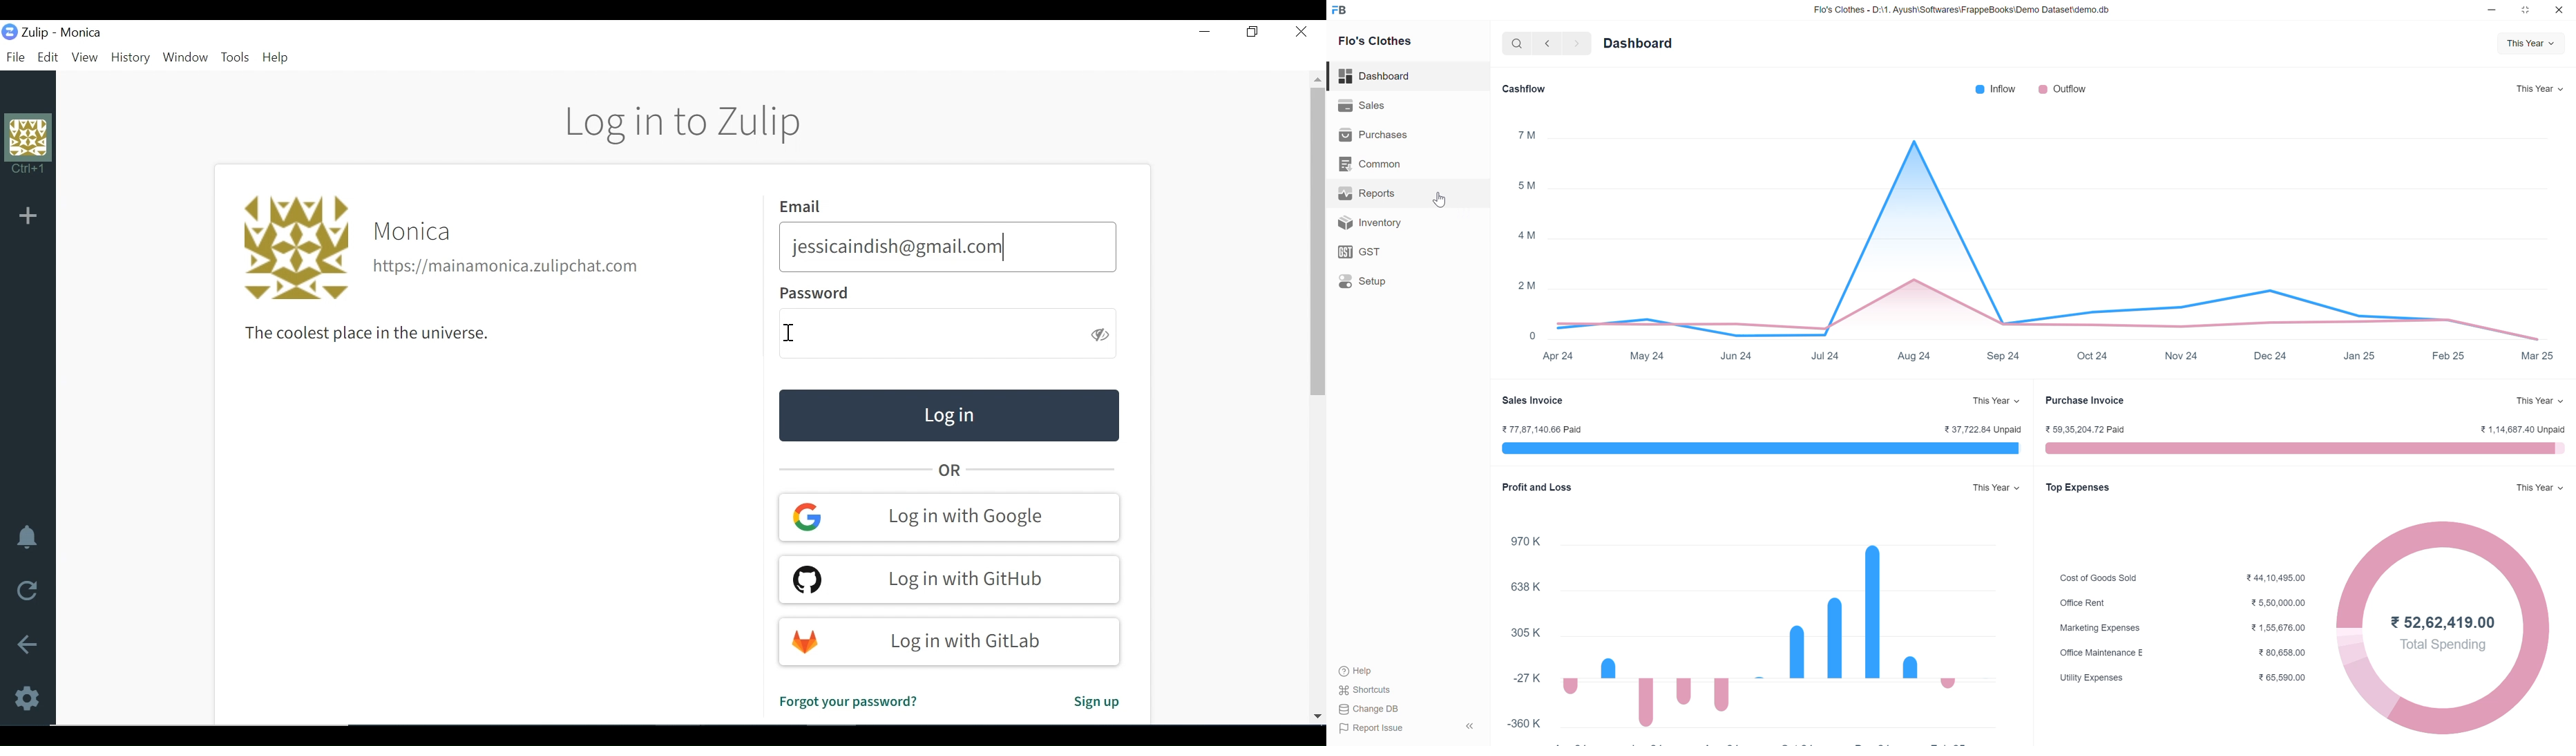  What do you see at coordinates (1992, 401) in the screenshot?
I see `This Year ` at bounding box center [1992, 401].